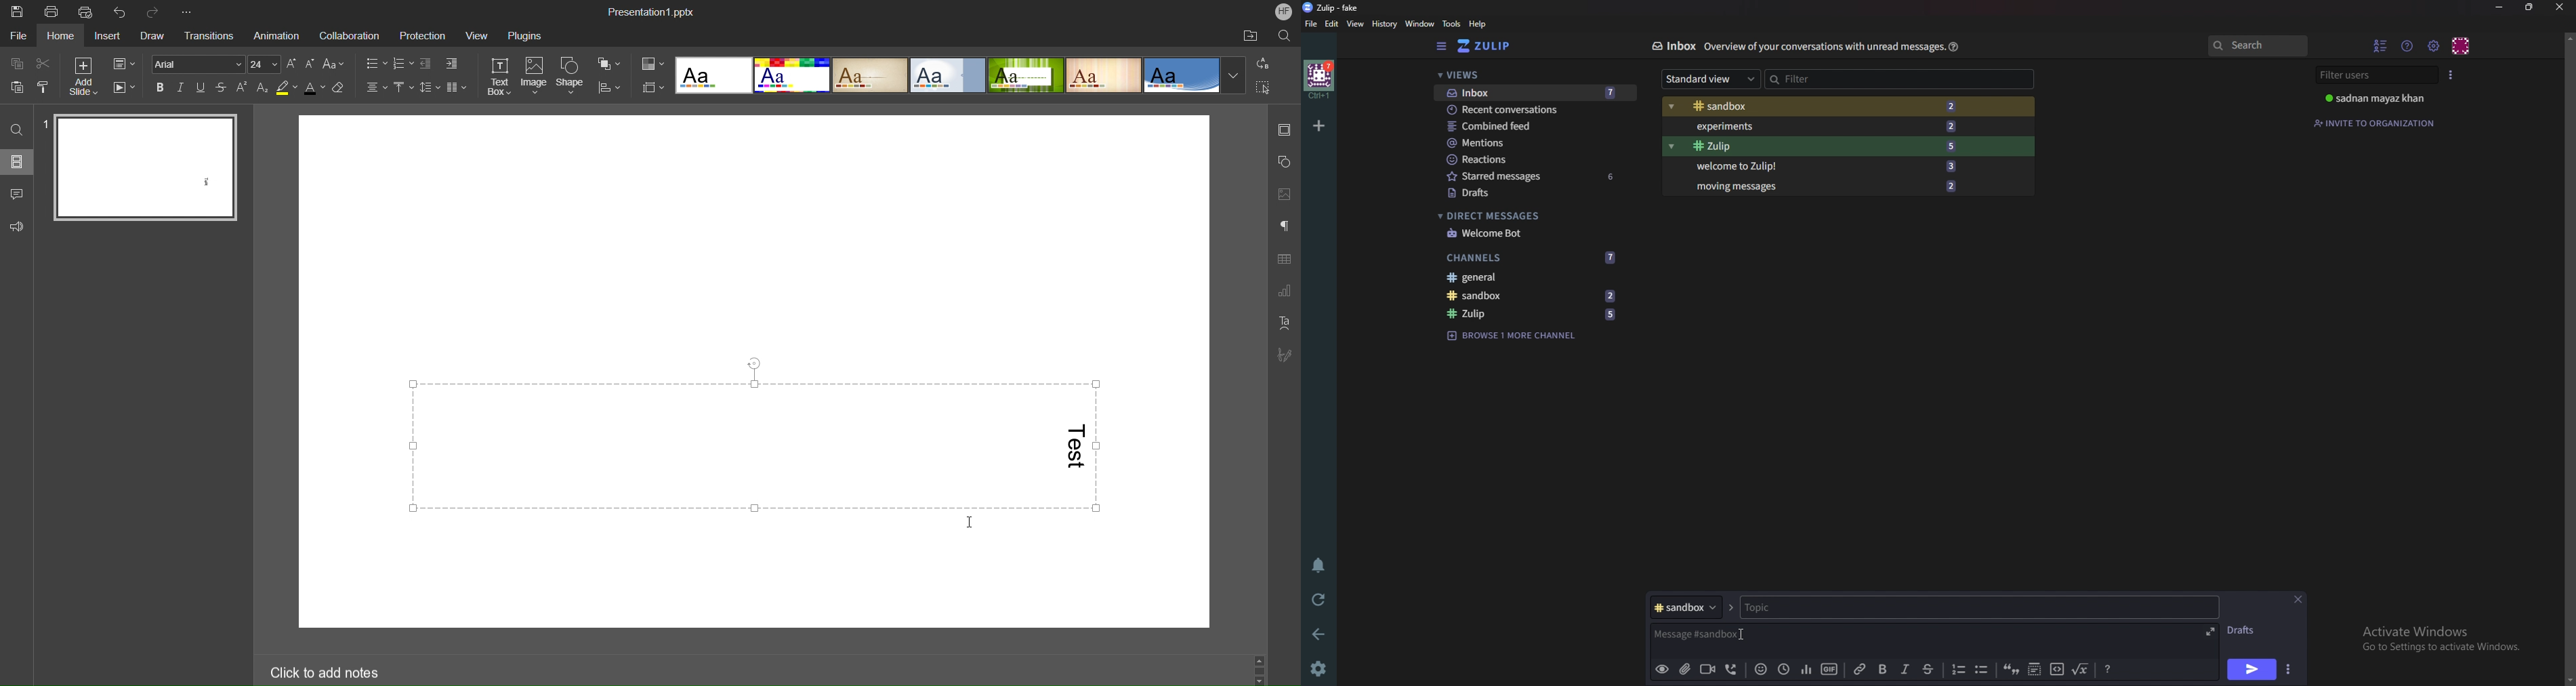 Image resolution: width=2576 pixels, height=700 pixels. What do you see at coordinates (652, 13) in the screenshot?
I see `Presentation1` at bounding box center [652, 13].